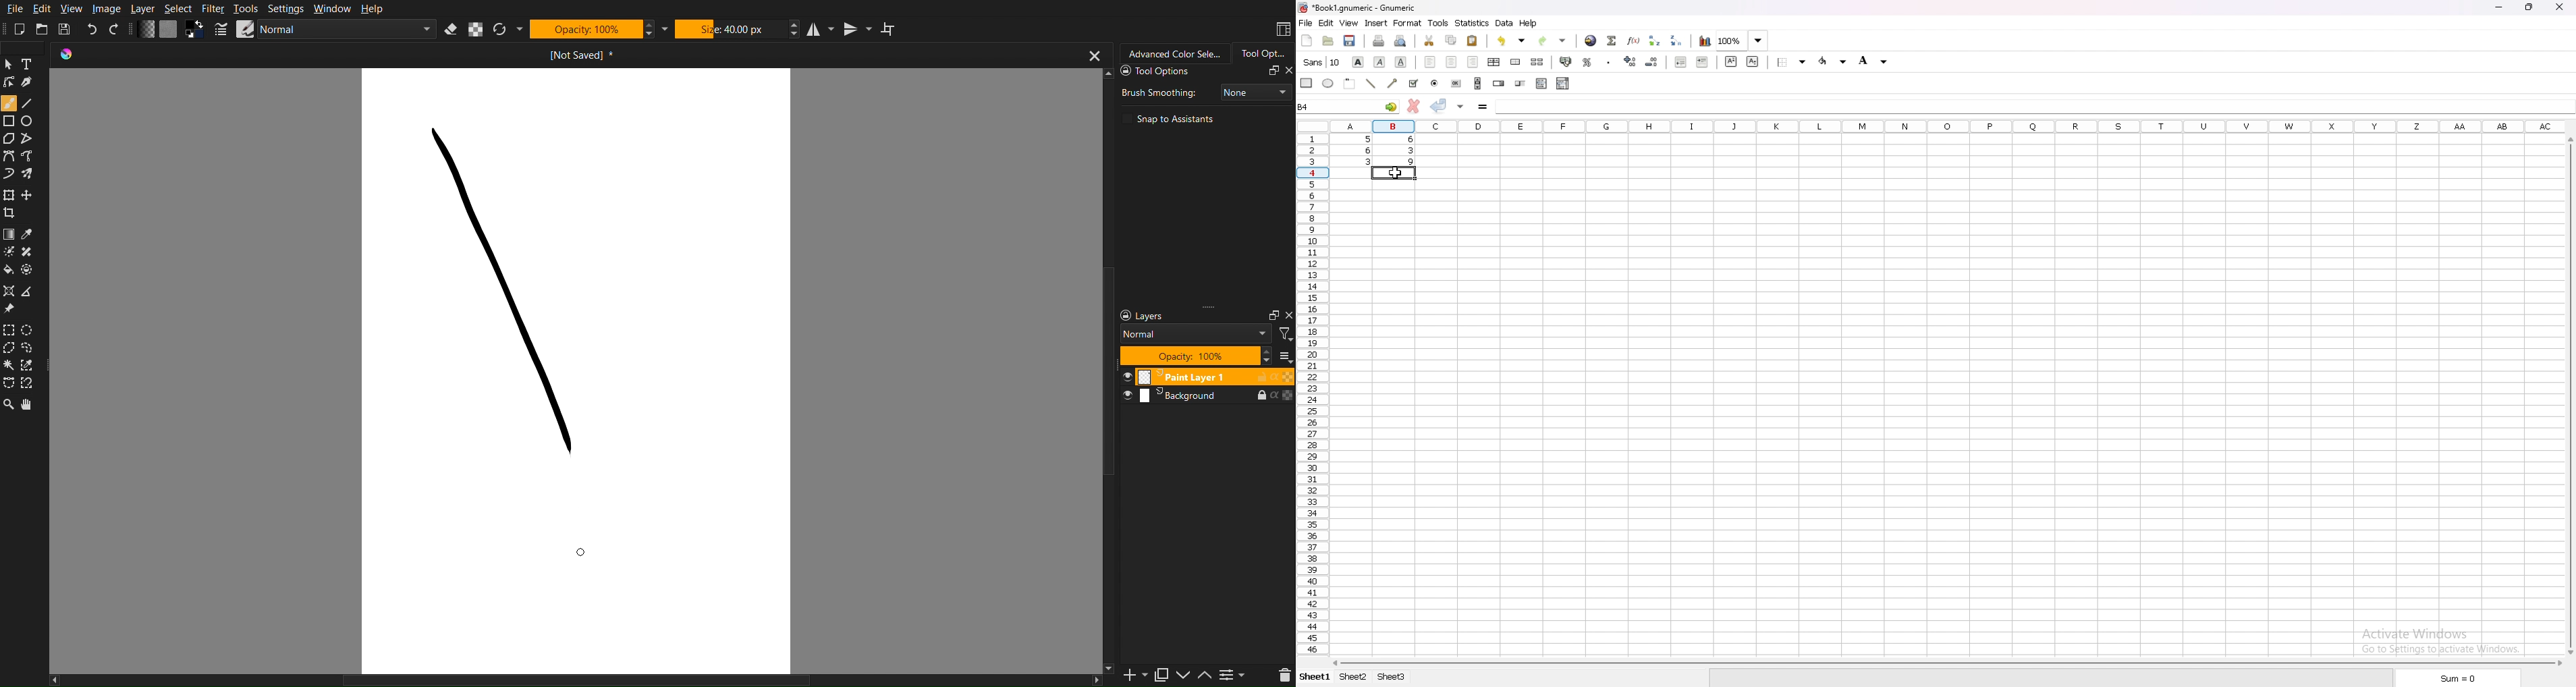 Image resolution: width=2576 pixels, height=700 pixels. I want to click on print preview, so click(1401, 40).